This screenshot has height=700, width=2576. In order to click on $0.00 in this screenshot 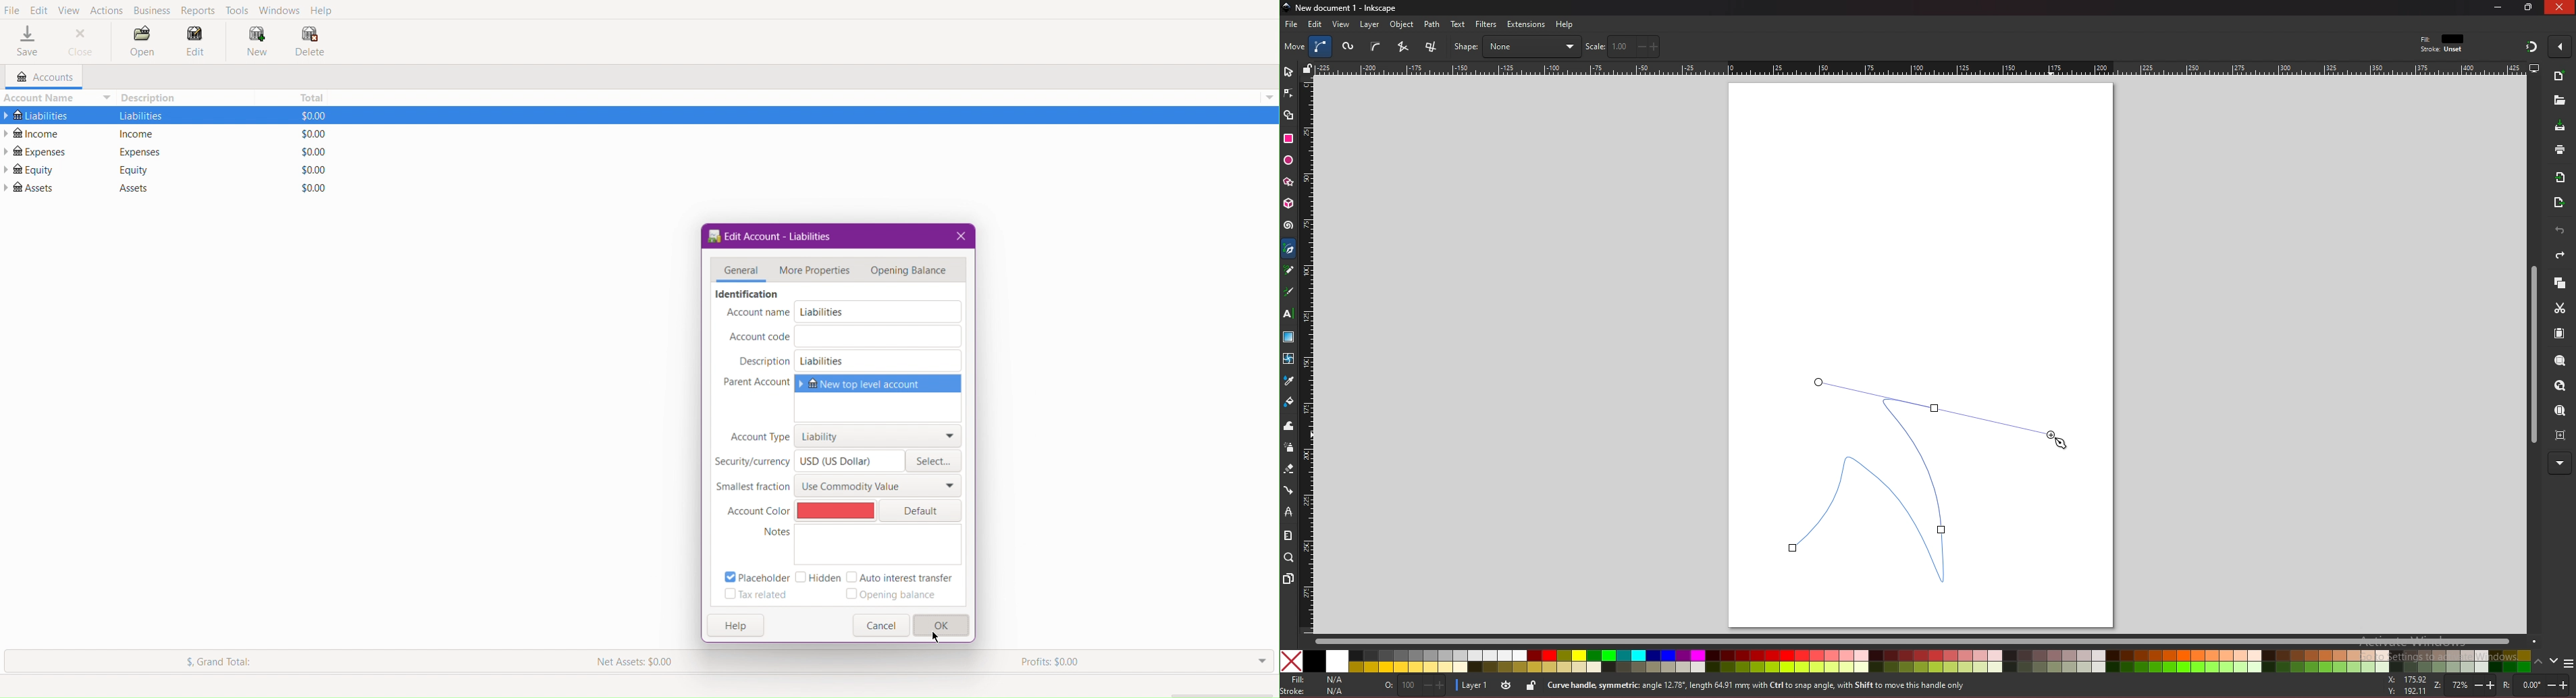, I will do `click(309, 133)`.